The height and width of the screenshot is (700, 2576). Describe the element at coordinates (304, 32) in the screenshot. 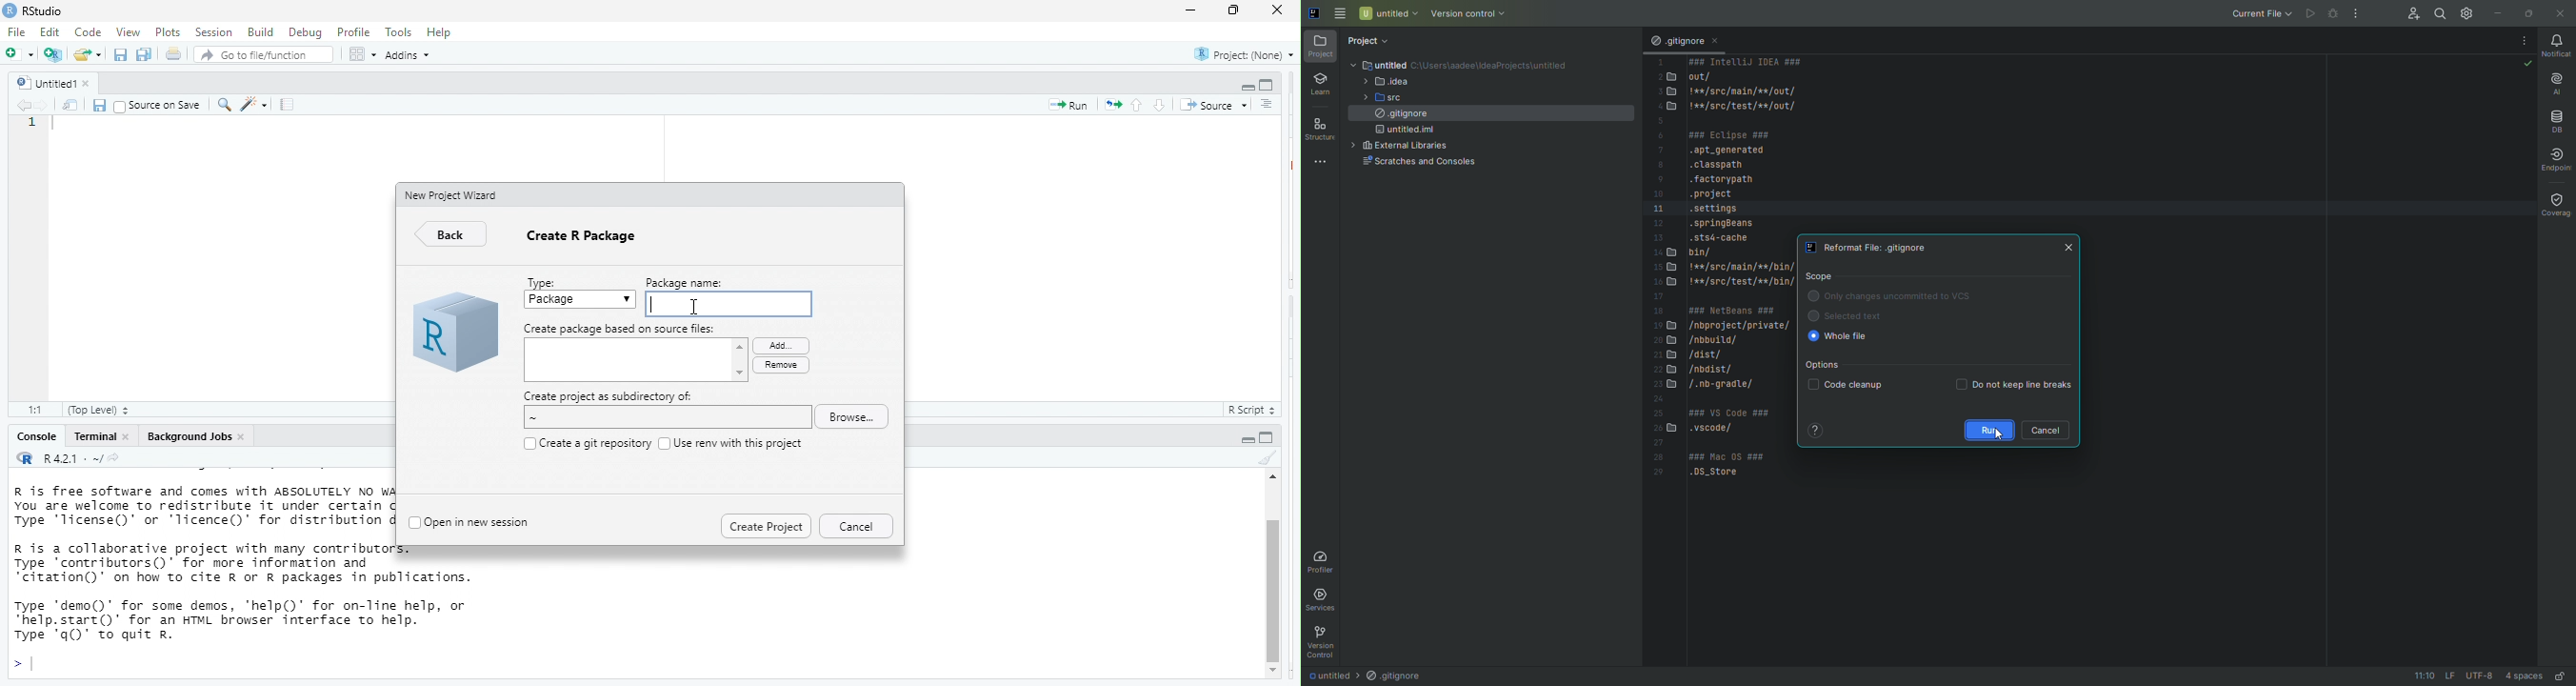

I see `Debug` at that location.